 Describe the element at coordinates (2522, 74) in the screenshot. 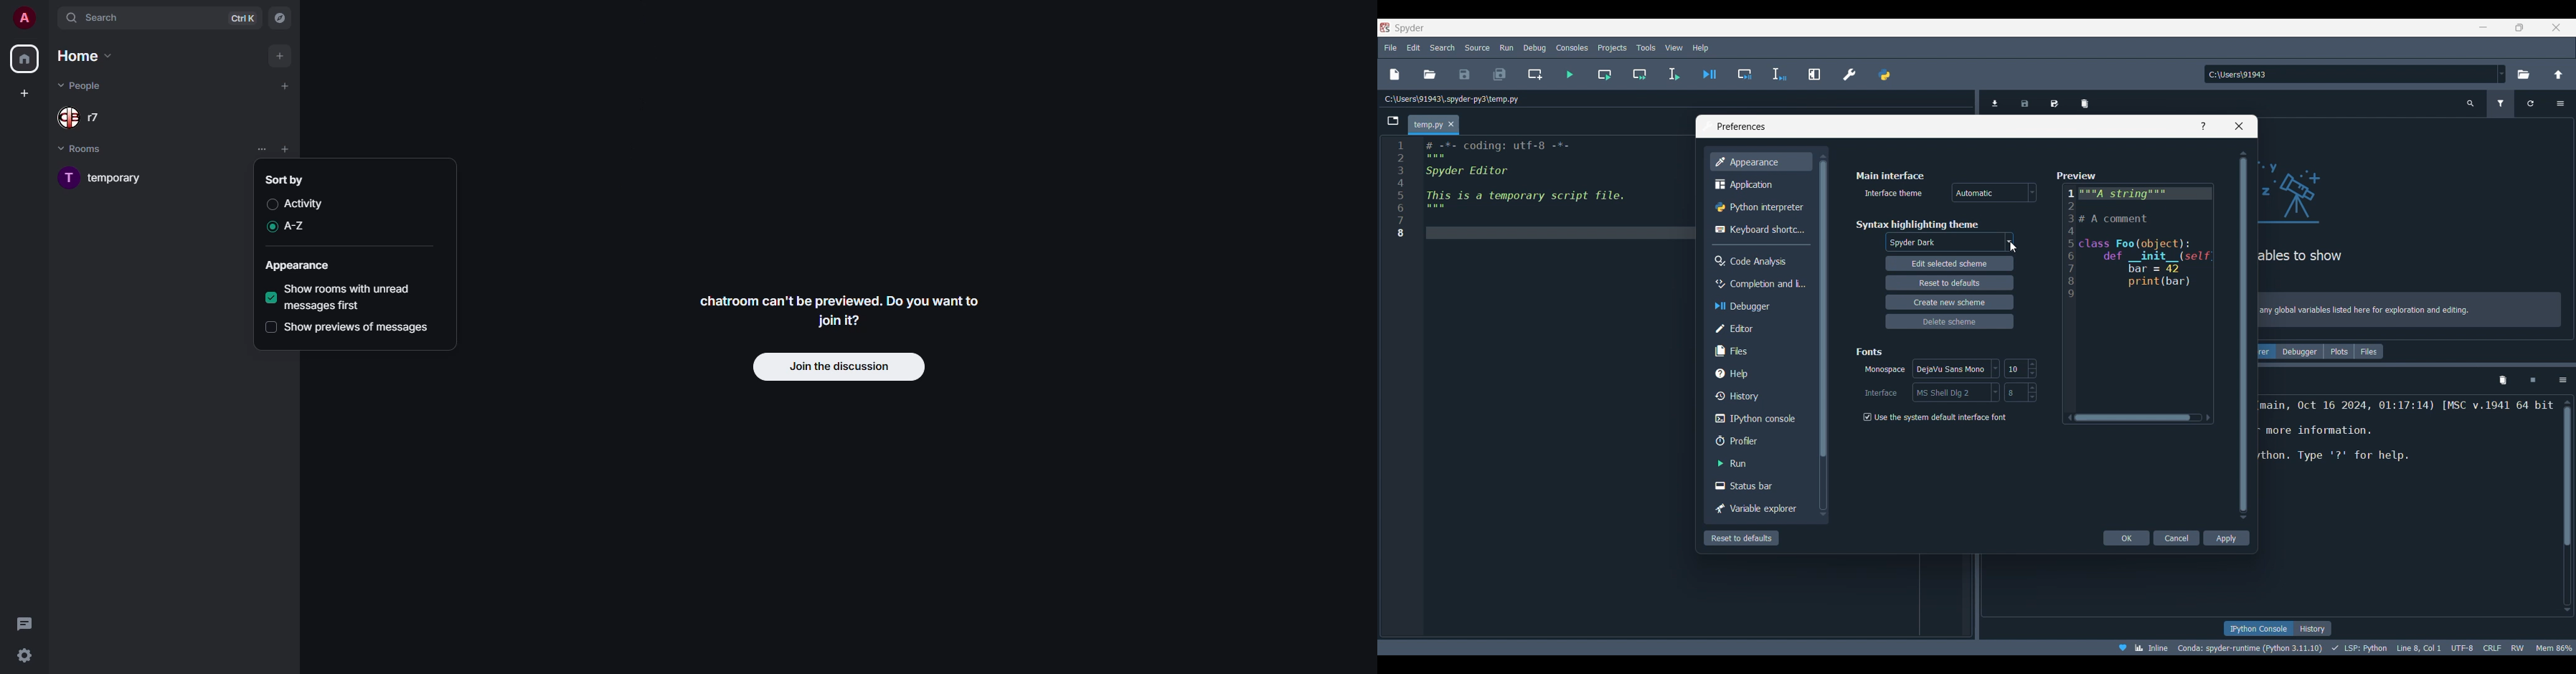

I see `Browse a working directory` at that location.